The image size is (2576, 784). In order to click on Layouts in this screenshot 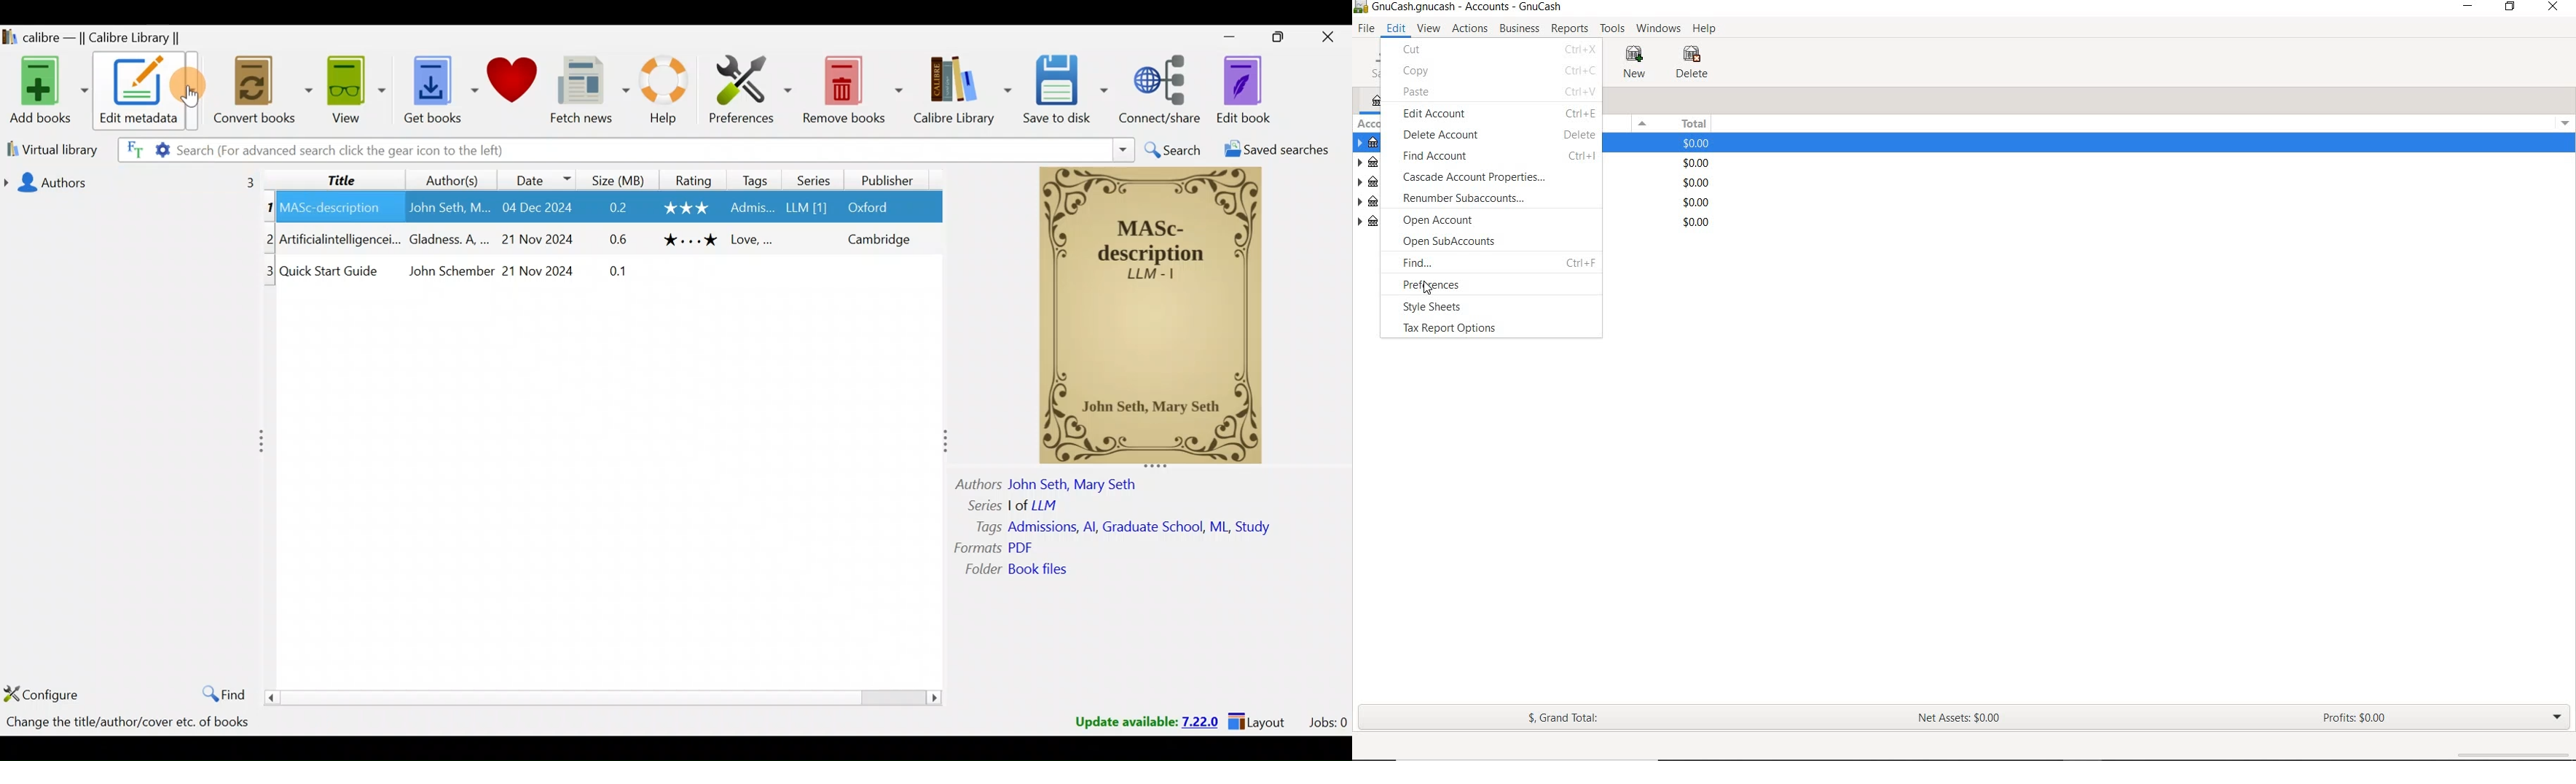, I will do `click(1263, 724)`.